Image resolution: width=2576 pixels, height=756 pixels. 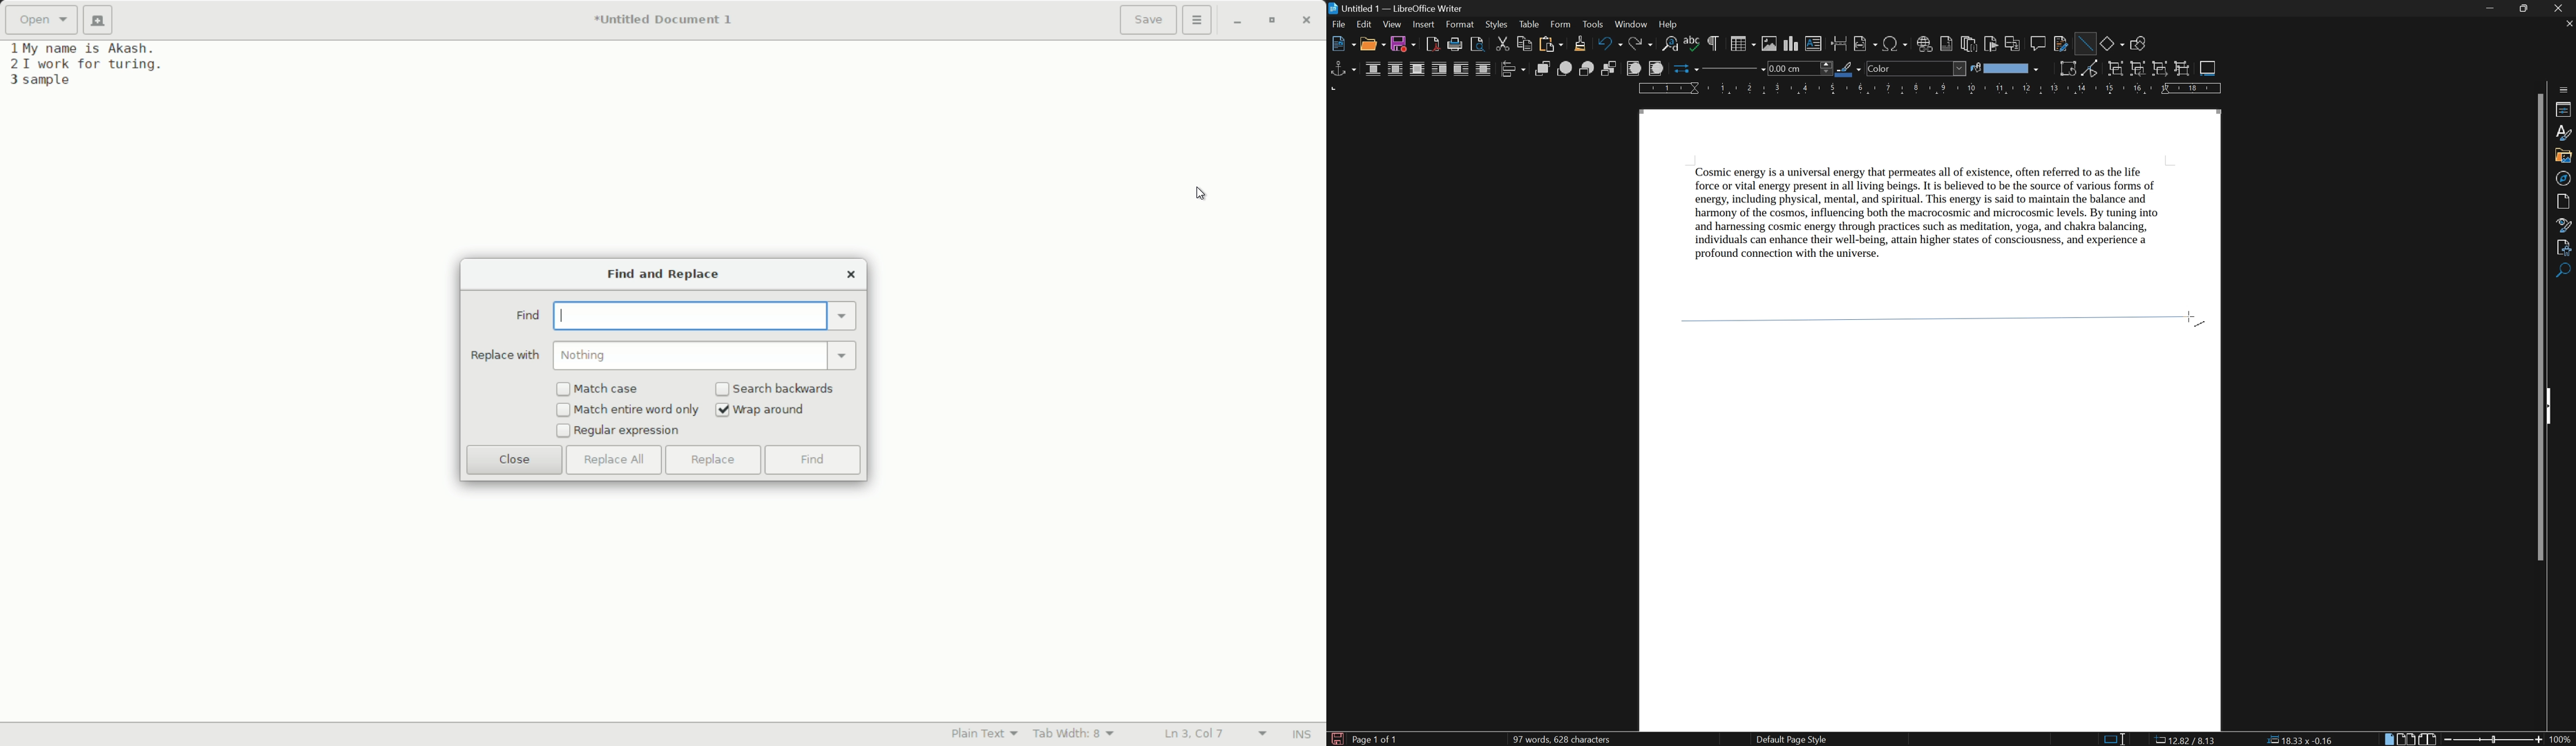 I want to click on style inspector, so click(x=2565, y=224).